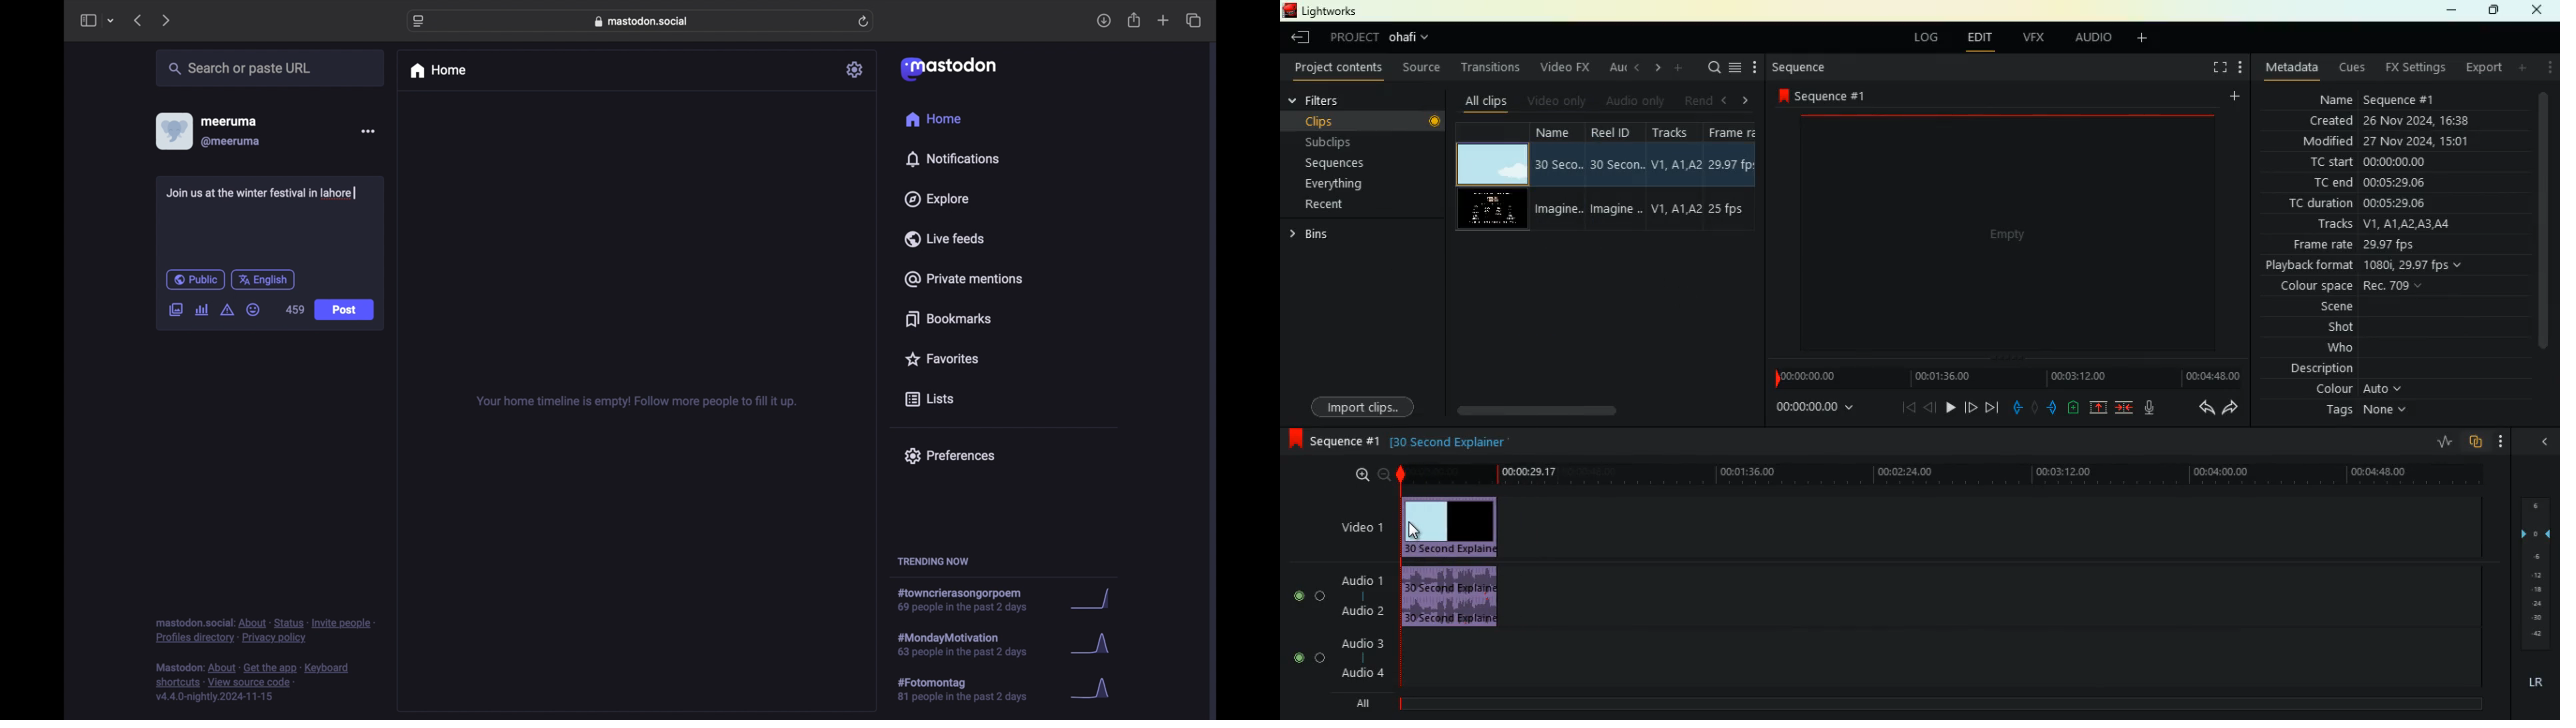  What do you see at coordinates (1344, 235) in the screenshot?
I see `bins` at bounding box center [1344, 235].